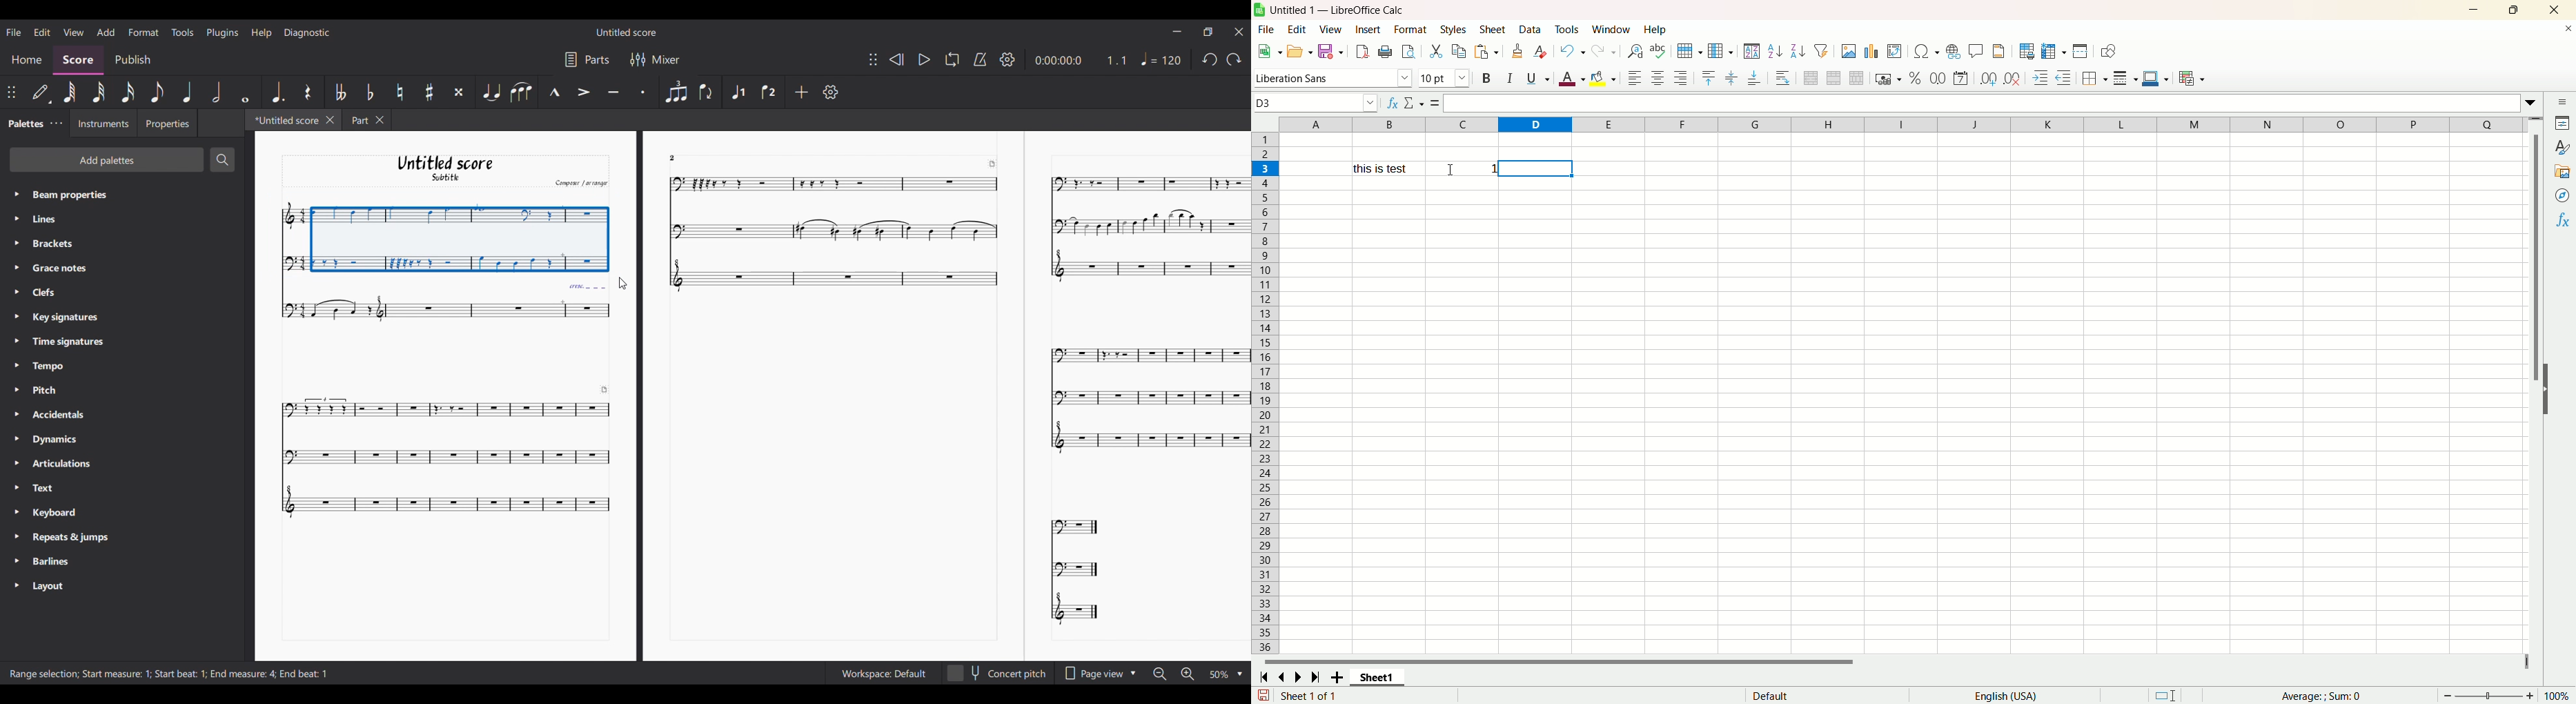  Describe the element at coordinates (1888, 77) in the screenshot. I see `format as currency` at that location.